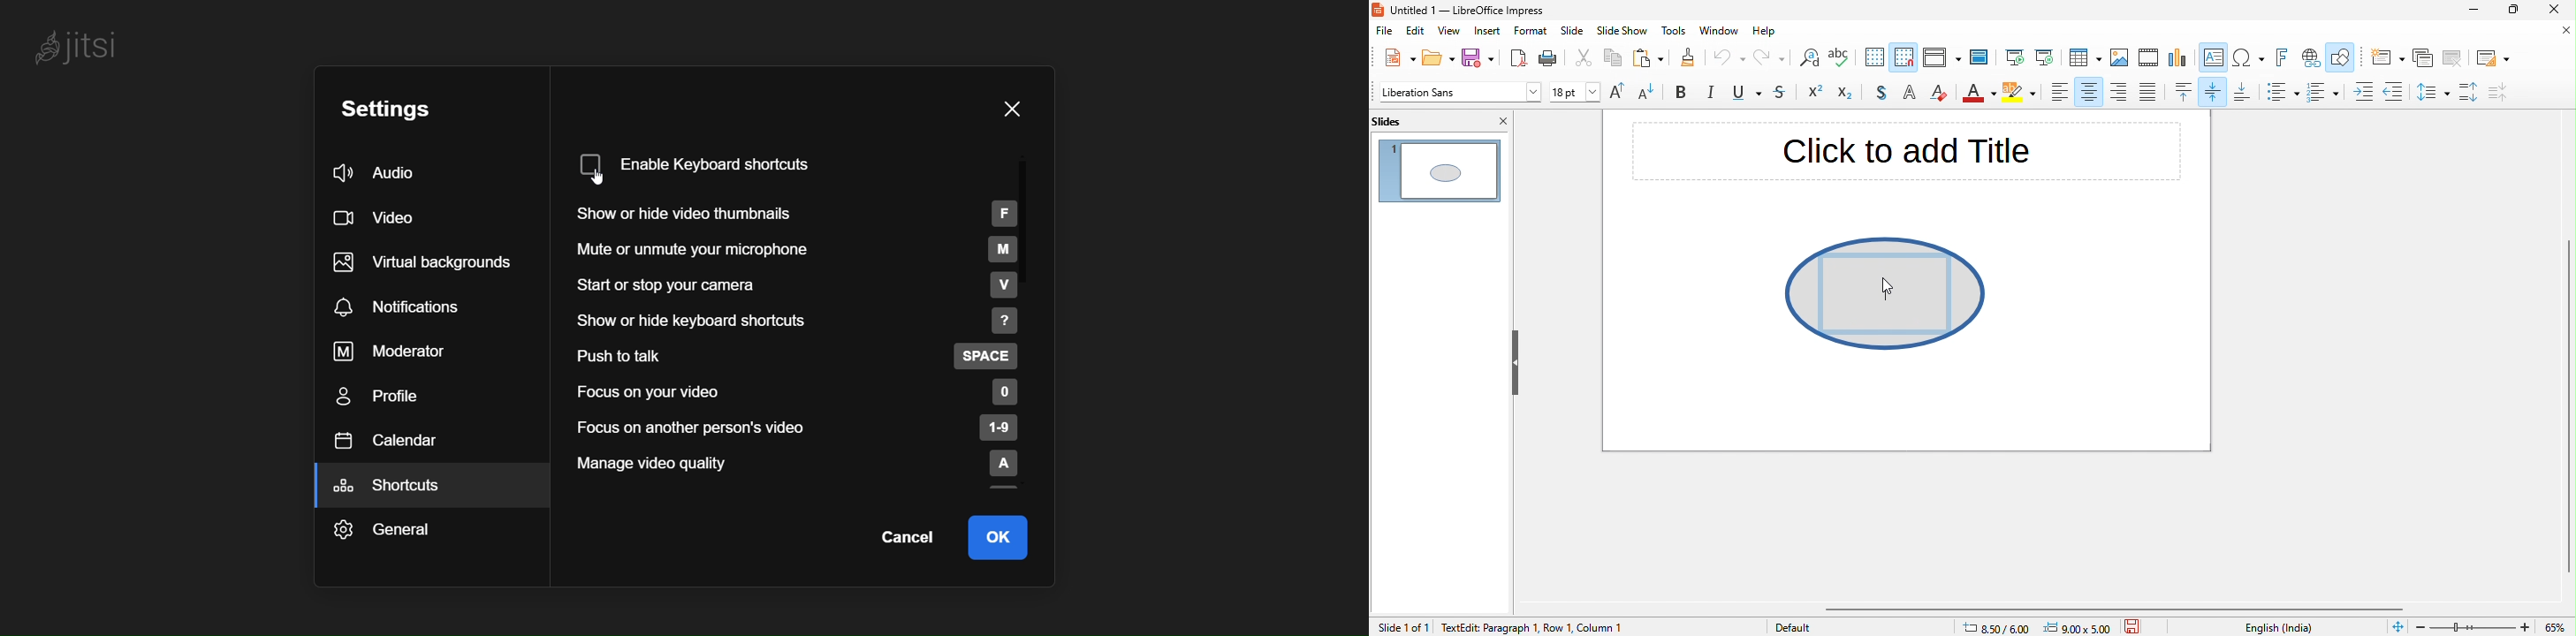  Describe the element at coordinates (2215, 59) in the screenshot. I see `text box` at that location.